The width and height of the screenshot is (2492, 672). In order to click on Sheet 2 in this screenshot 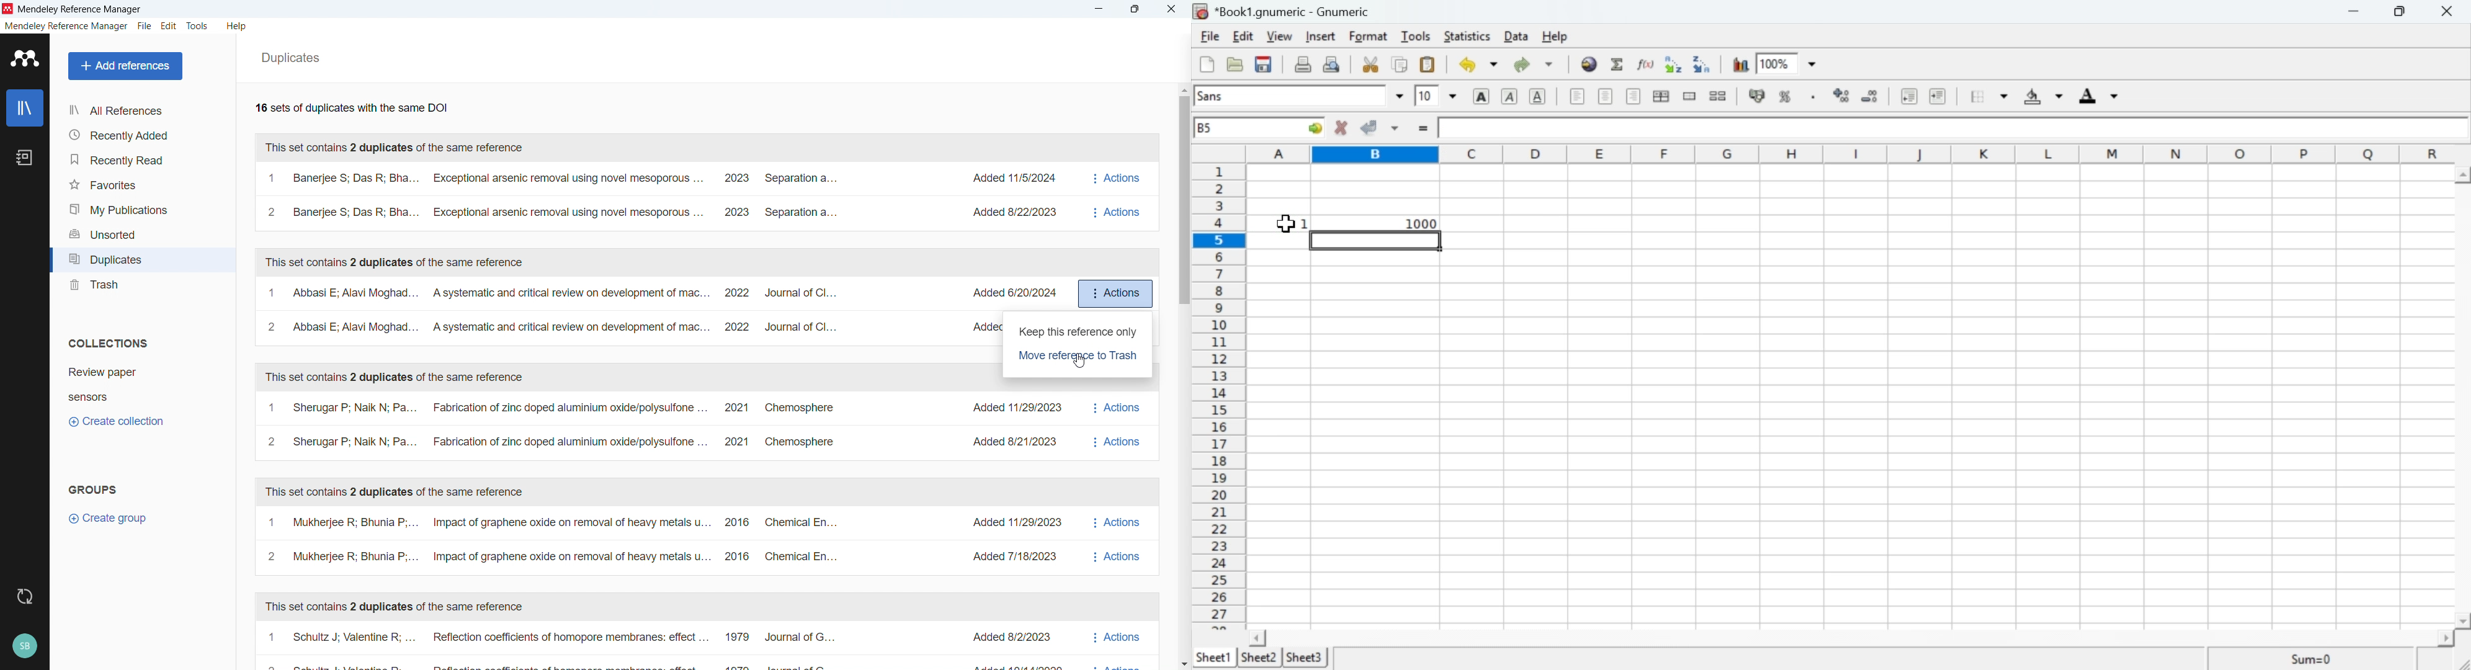, I will do `click(1260, 658)`.